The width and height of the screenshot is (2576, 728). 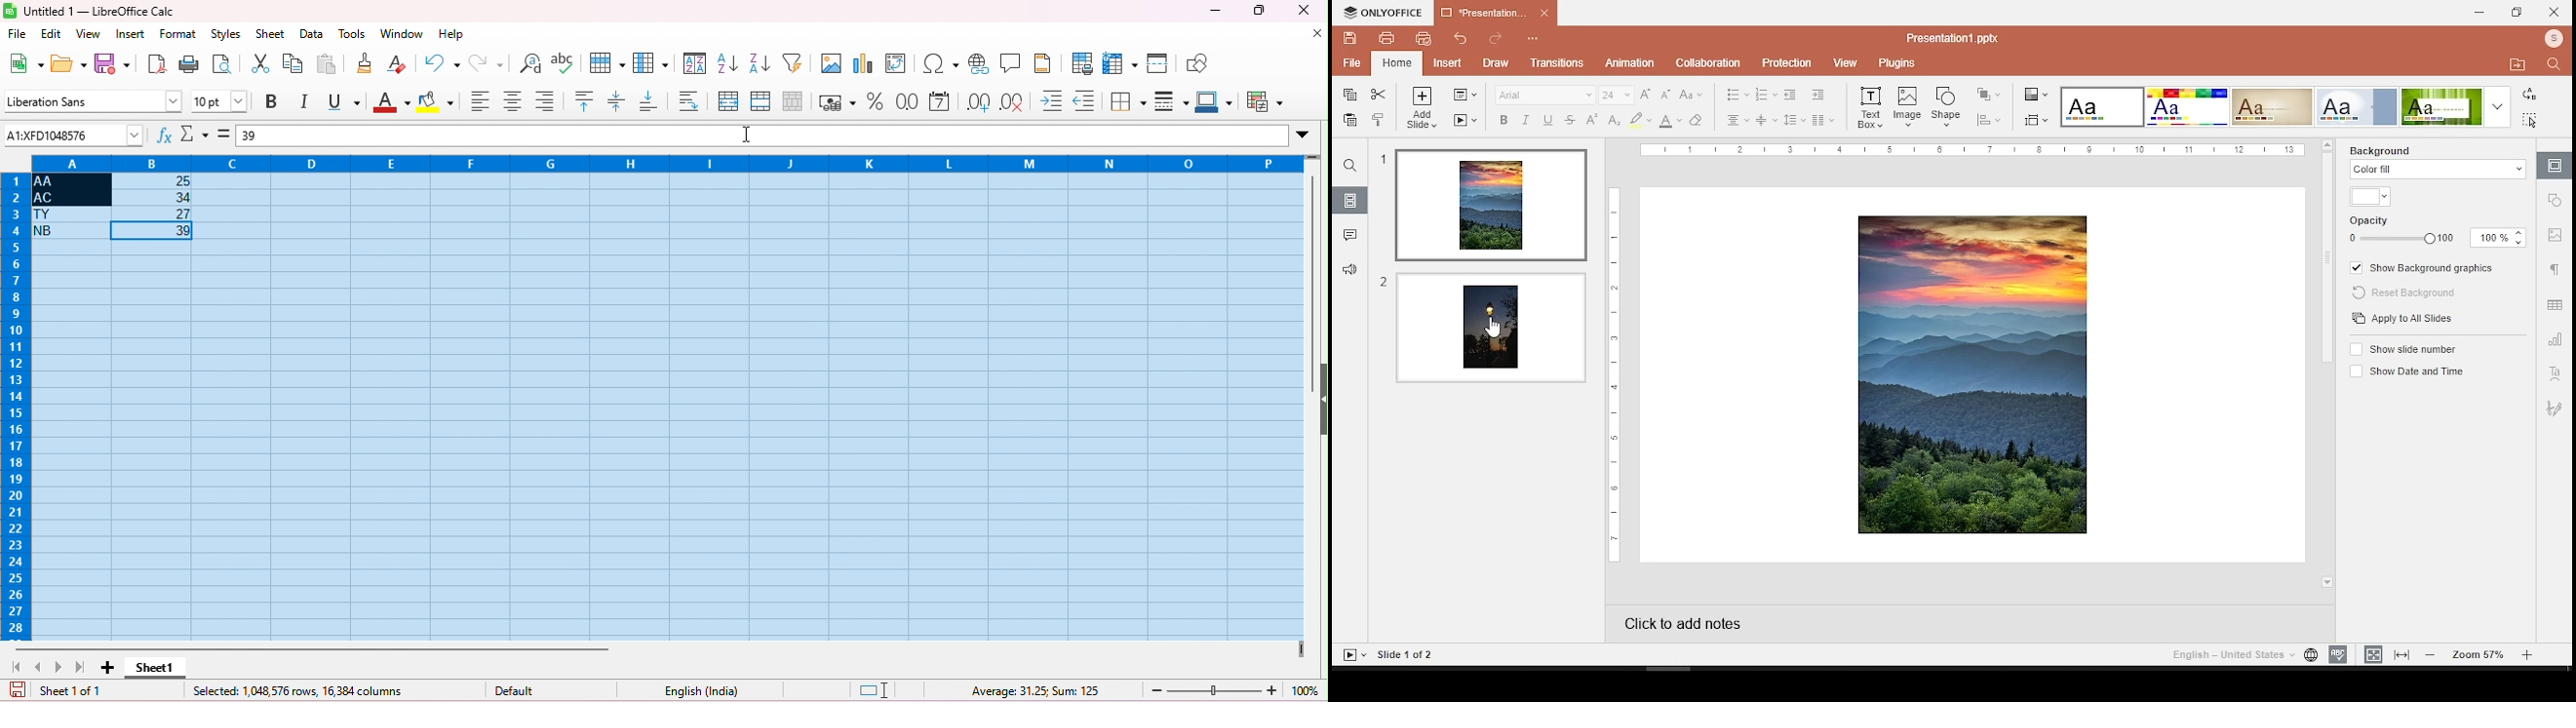 I want to click on sheet 1 of 1, so click(x=72, y=691).